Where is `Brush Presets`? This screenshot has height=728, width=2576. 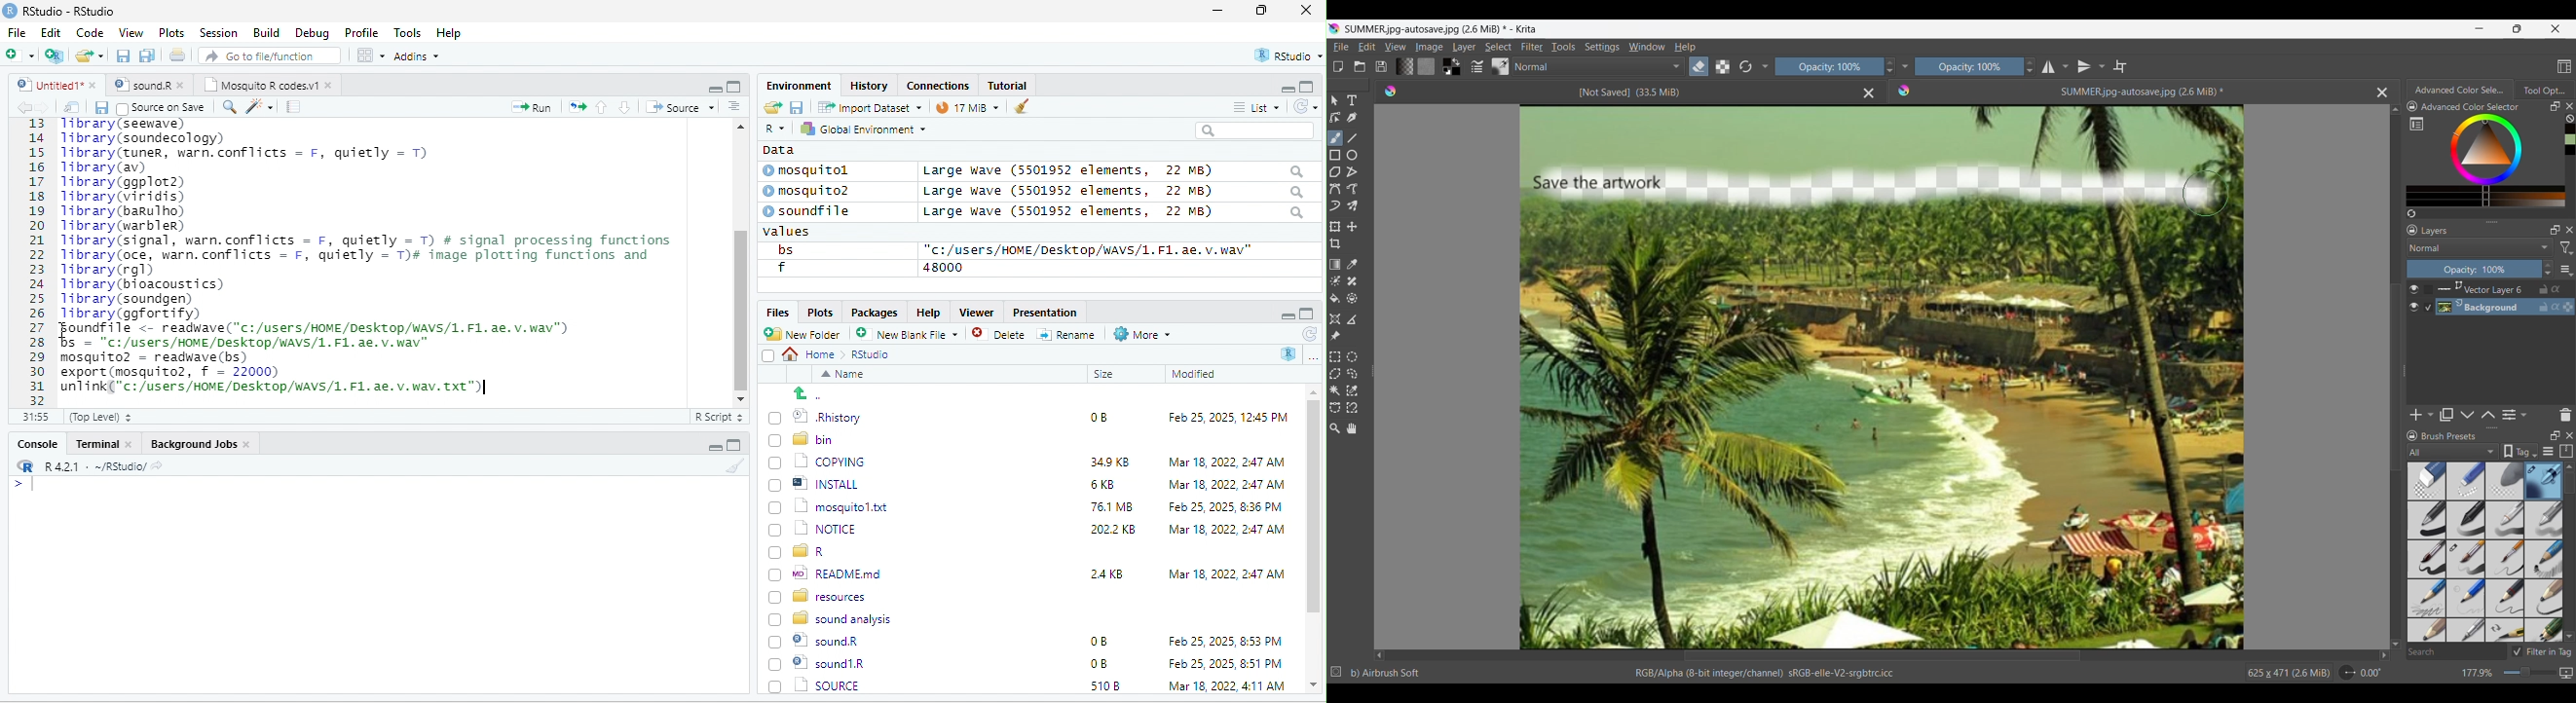 Brush Presets is located at coordinates (2452, 437).